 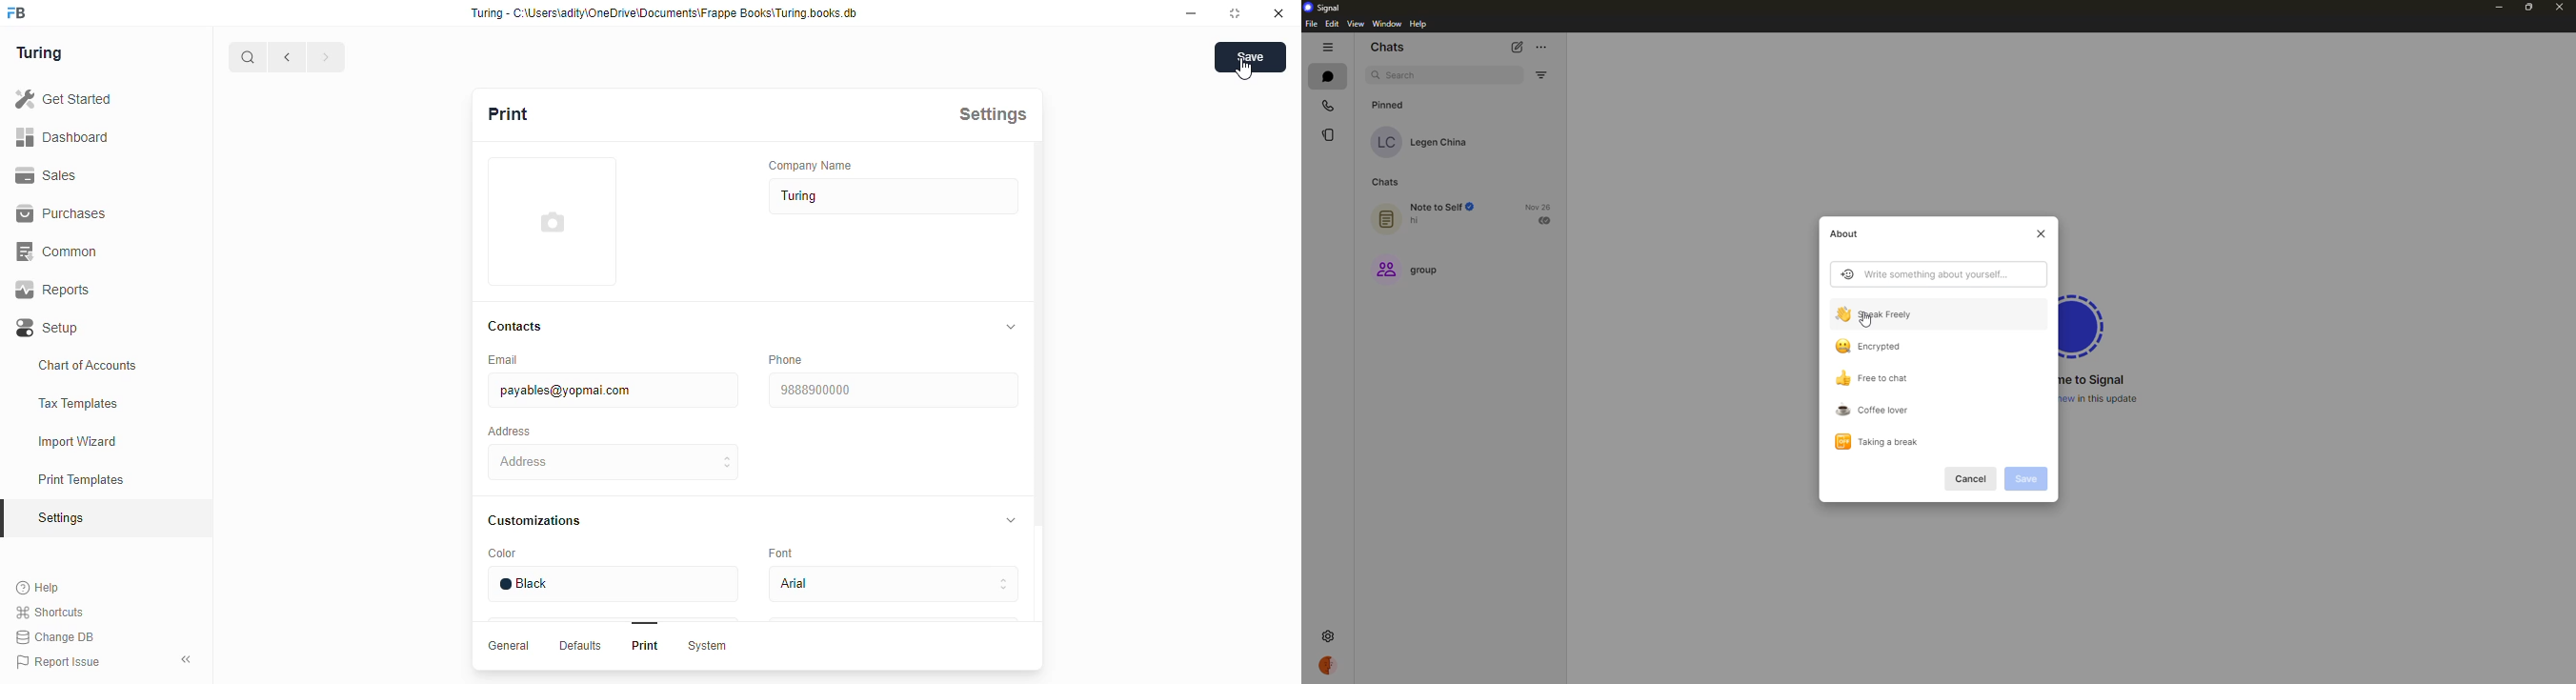 I want to click on go back, so click(x=287, y=55).